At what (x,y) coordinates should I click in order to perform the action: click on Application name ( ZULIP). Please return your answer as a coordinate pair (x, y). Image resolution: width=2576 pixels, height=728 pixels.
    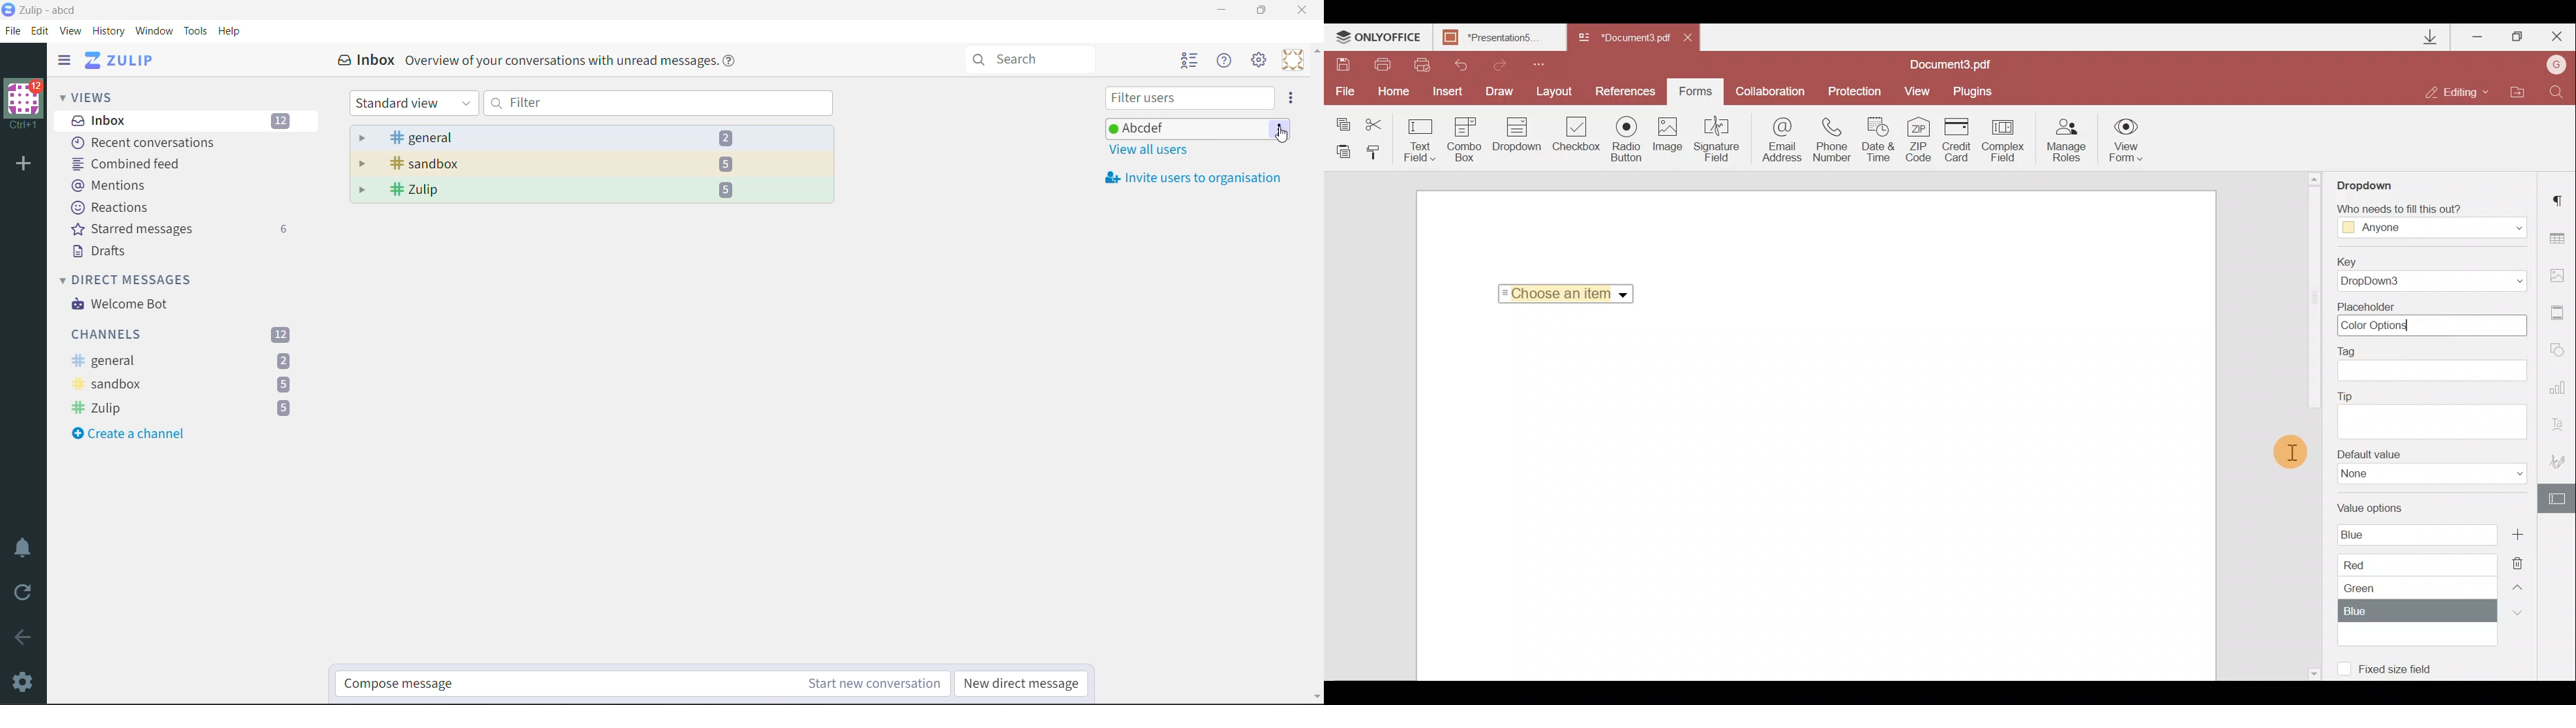
    Looking at the image, I should click on (125, 61).